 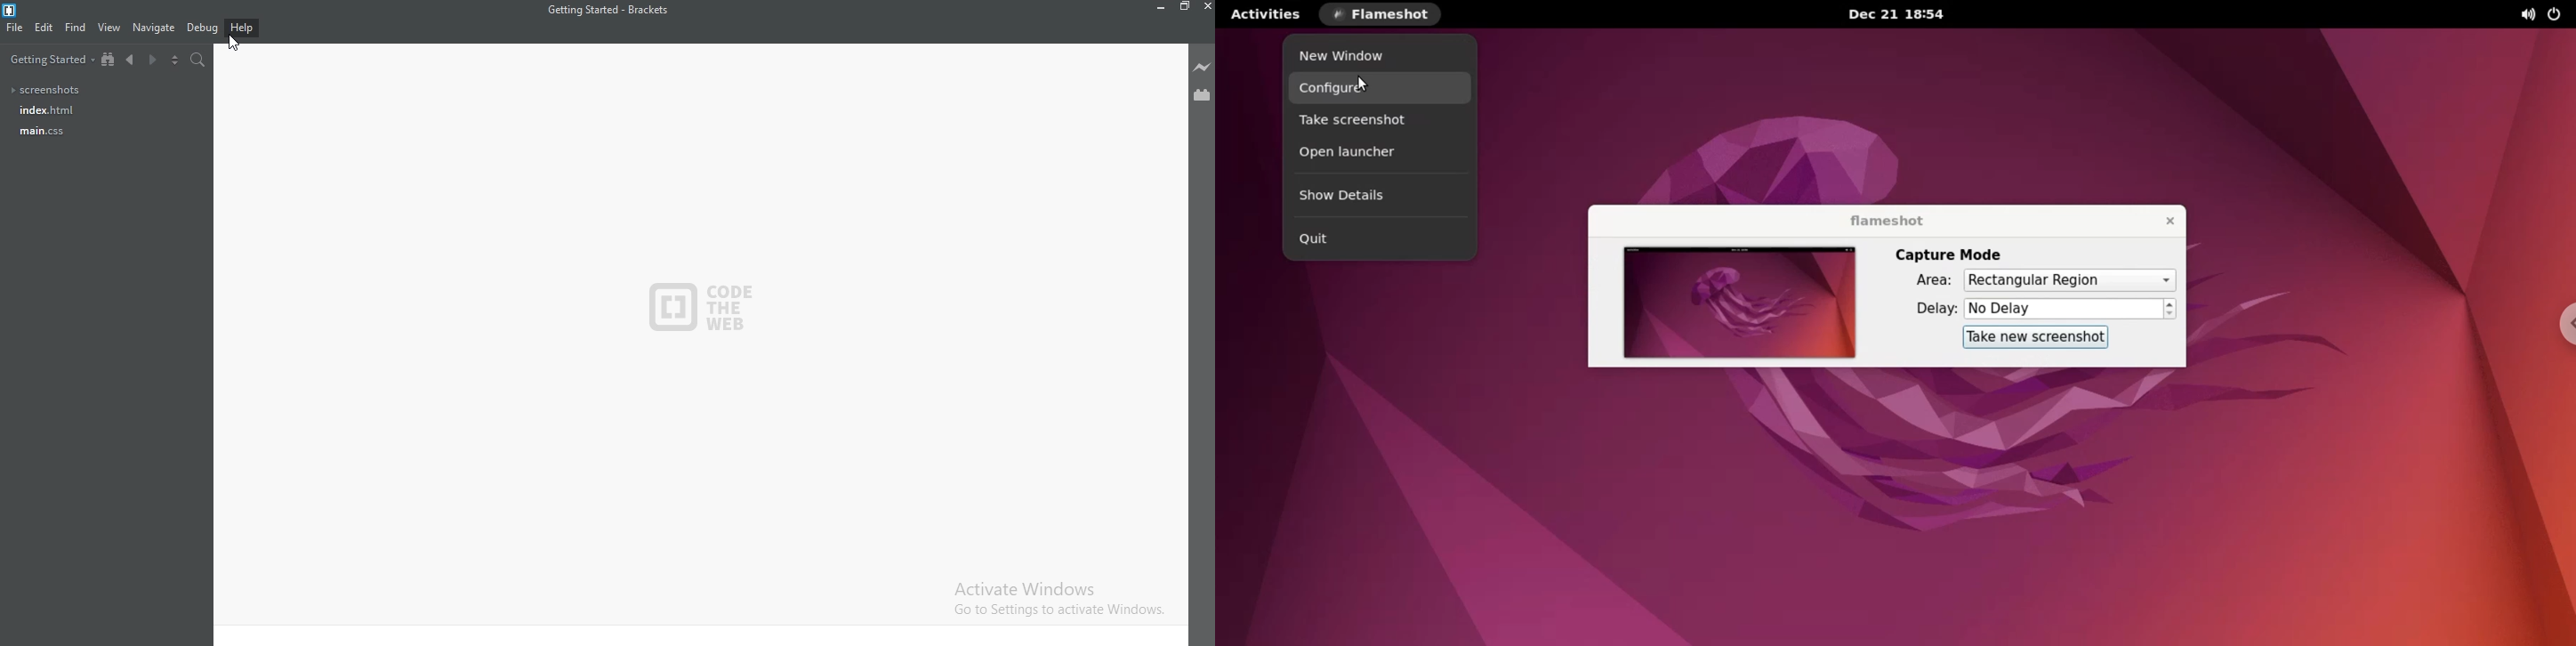 I want to click on Logo, so click(x=13, y=11).